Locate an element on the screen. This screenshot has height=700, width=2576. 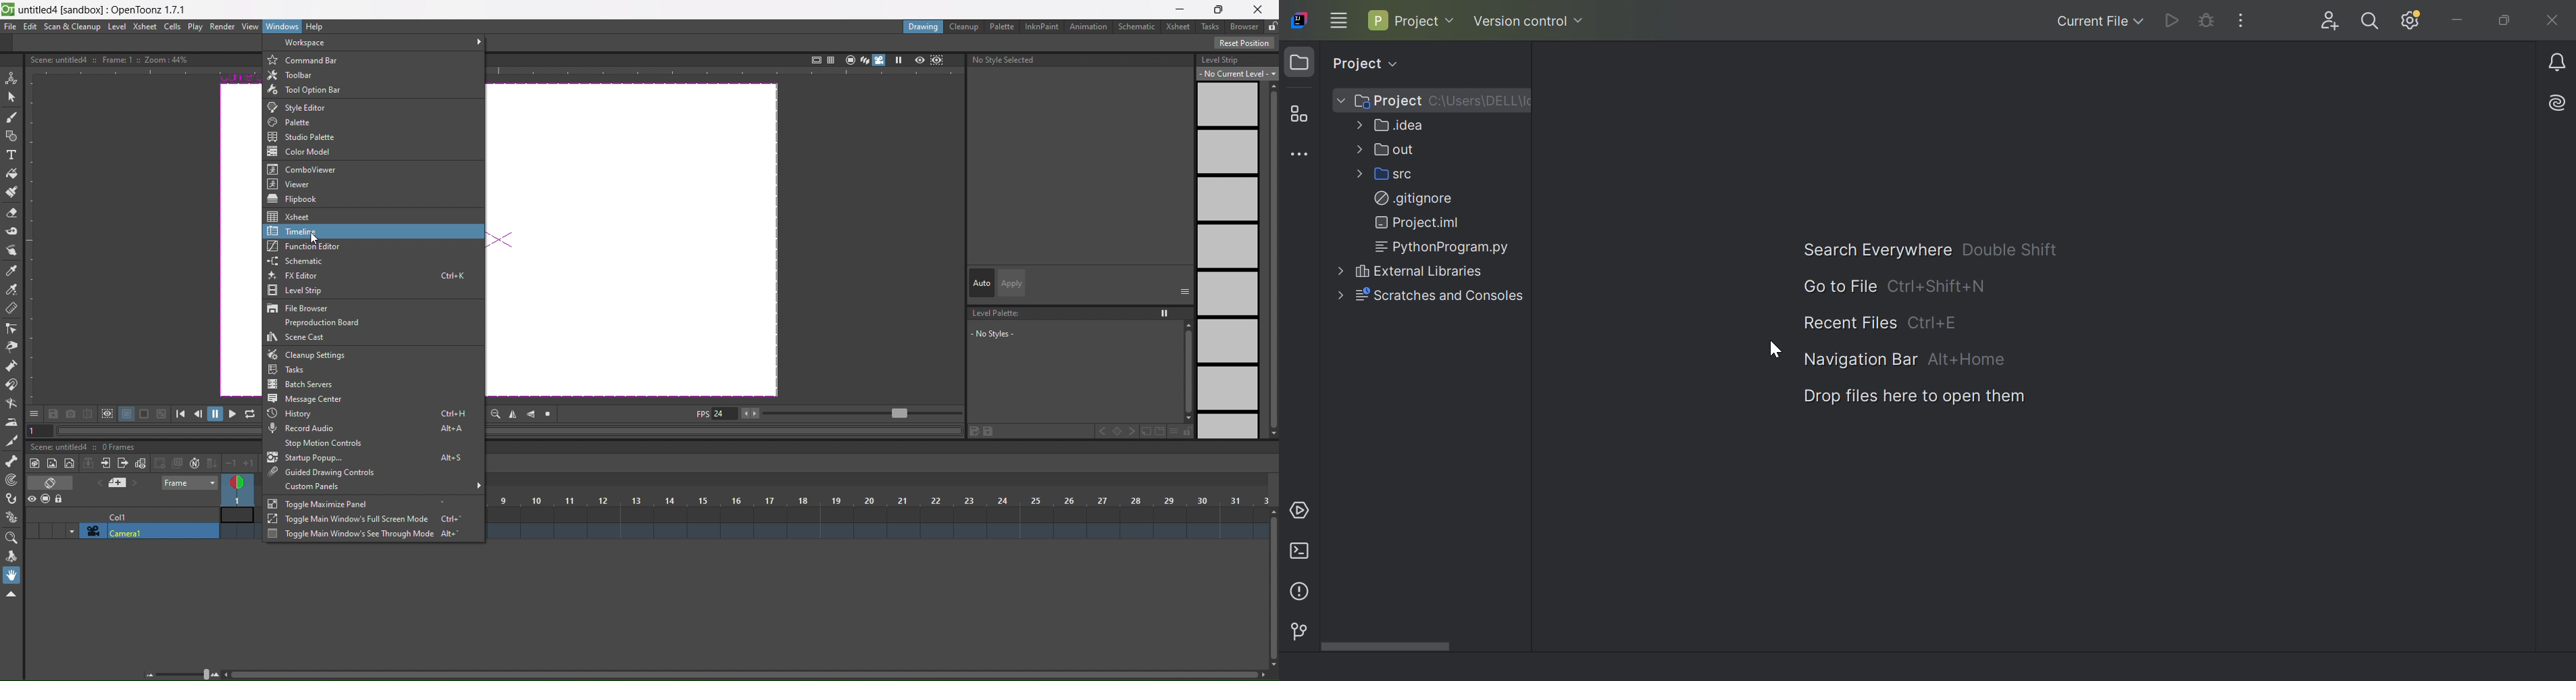
reset view is located at coordinates (550, 414).